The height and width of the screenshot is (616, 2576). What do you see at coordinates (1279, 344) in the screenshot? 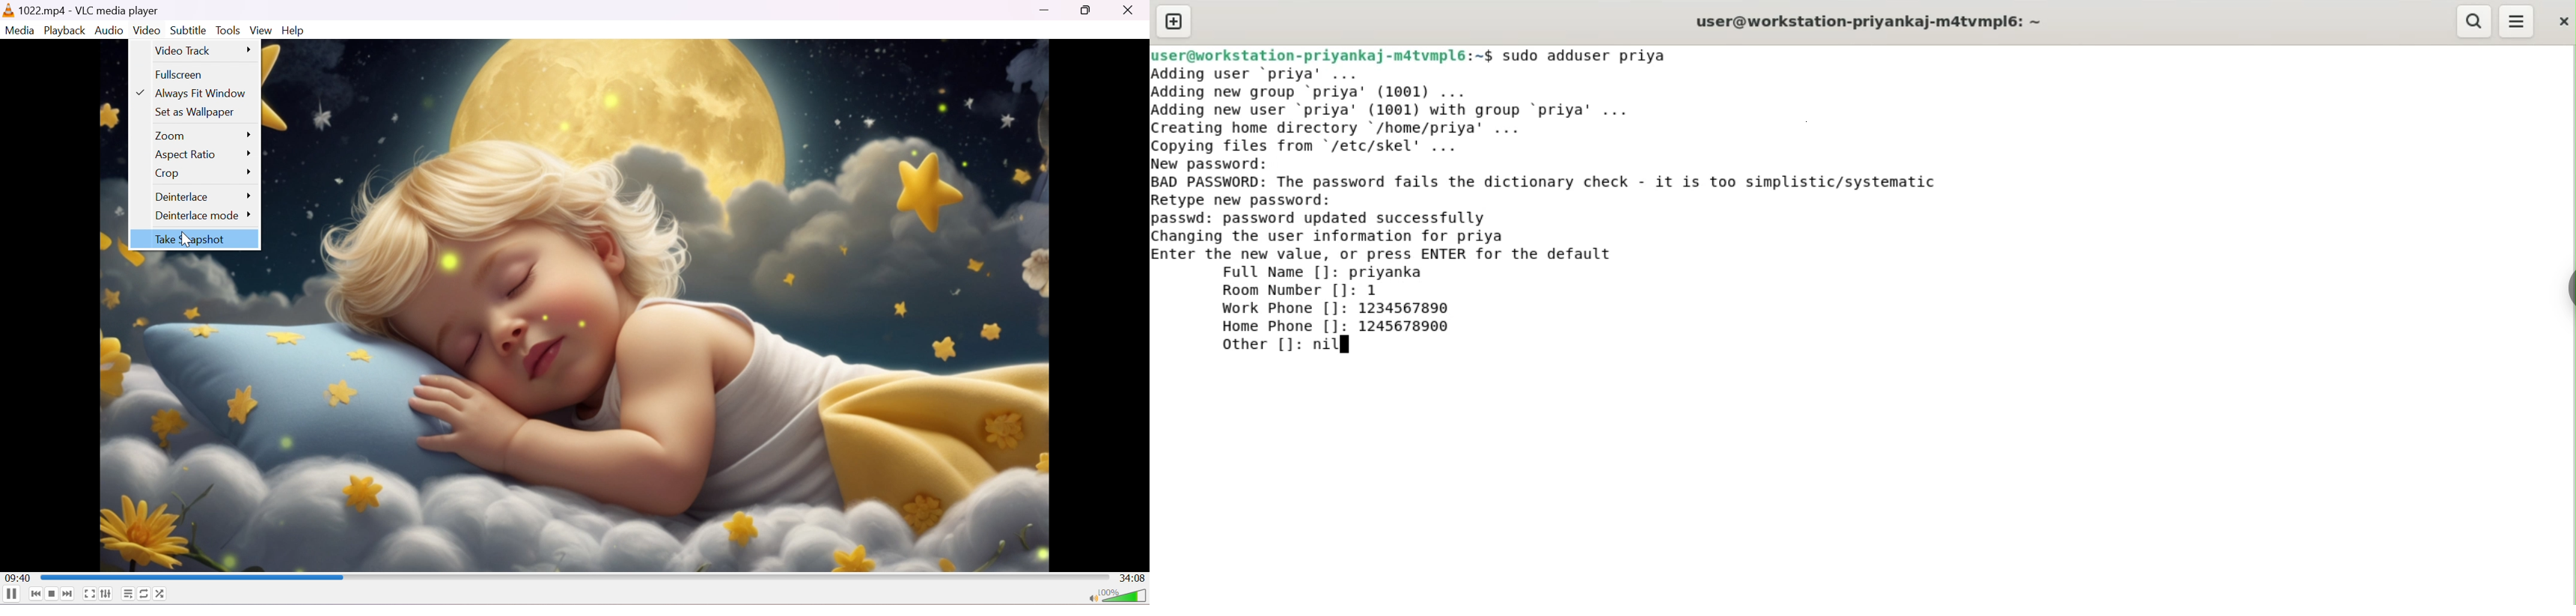
I see `Other [1]: nil` at bounding box center [1279, 344].